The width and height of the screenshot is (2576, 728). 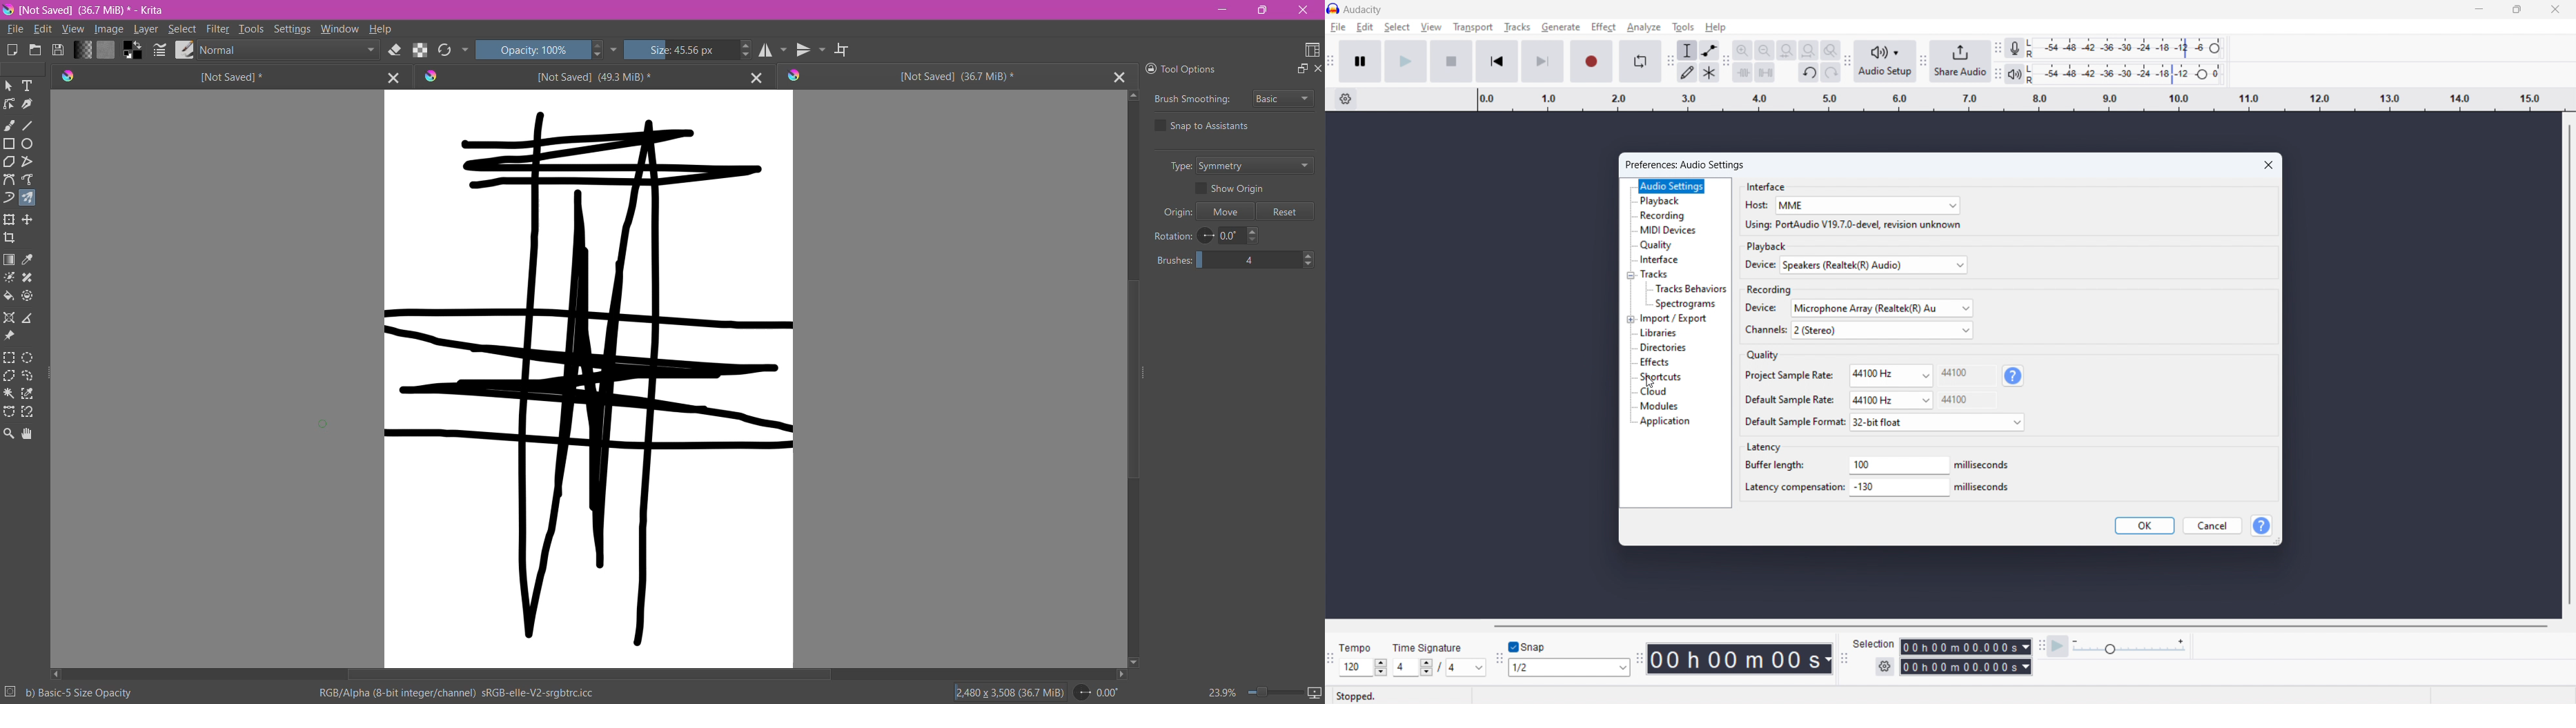 What do you see at coordinates (1900, 465) in the screenshot?
I see `buffer length` at bounding box center [1900, 465].